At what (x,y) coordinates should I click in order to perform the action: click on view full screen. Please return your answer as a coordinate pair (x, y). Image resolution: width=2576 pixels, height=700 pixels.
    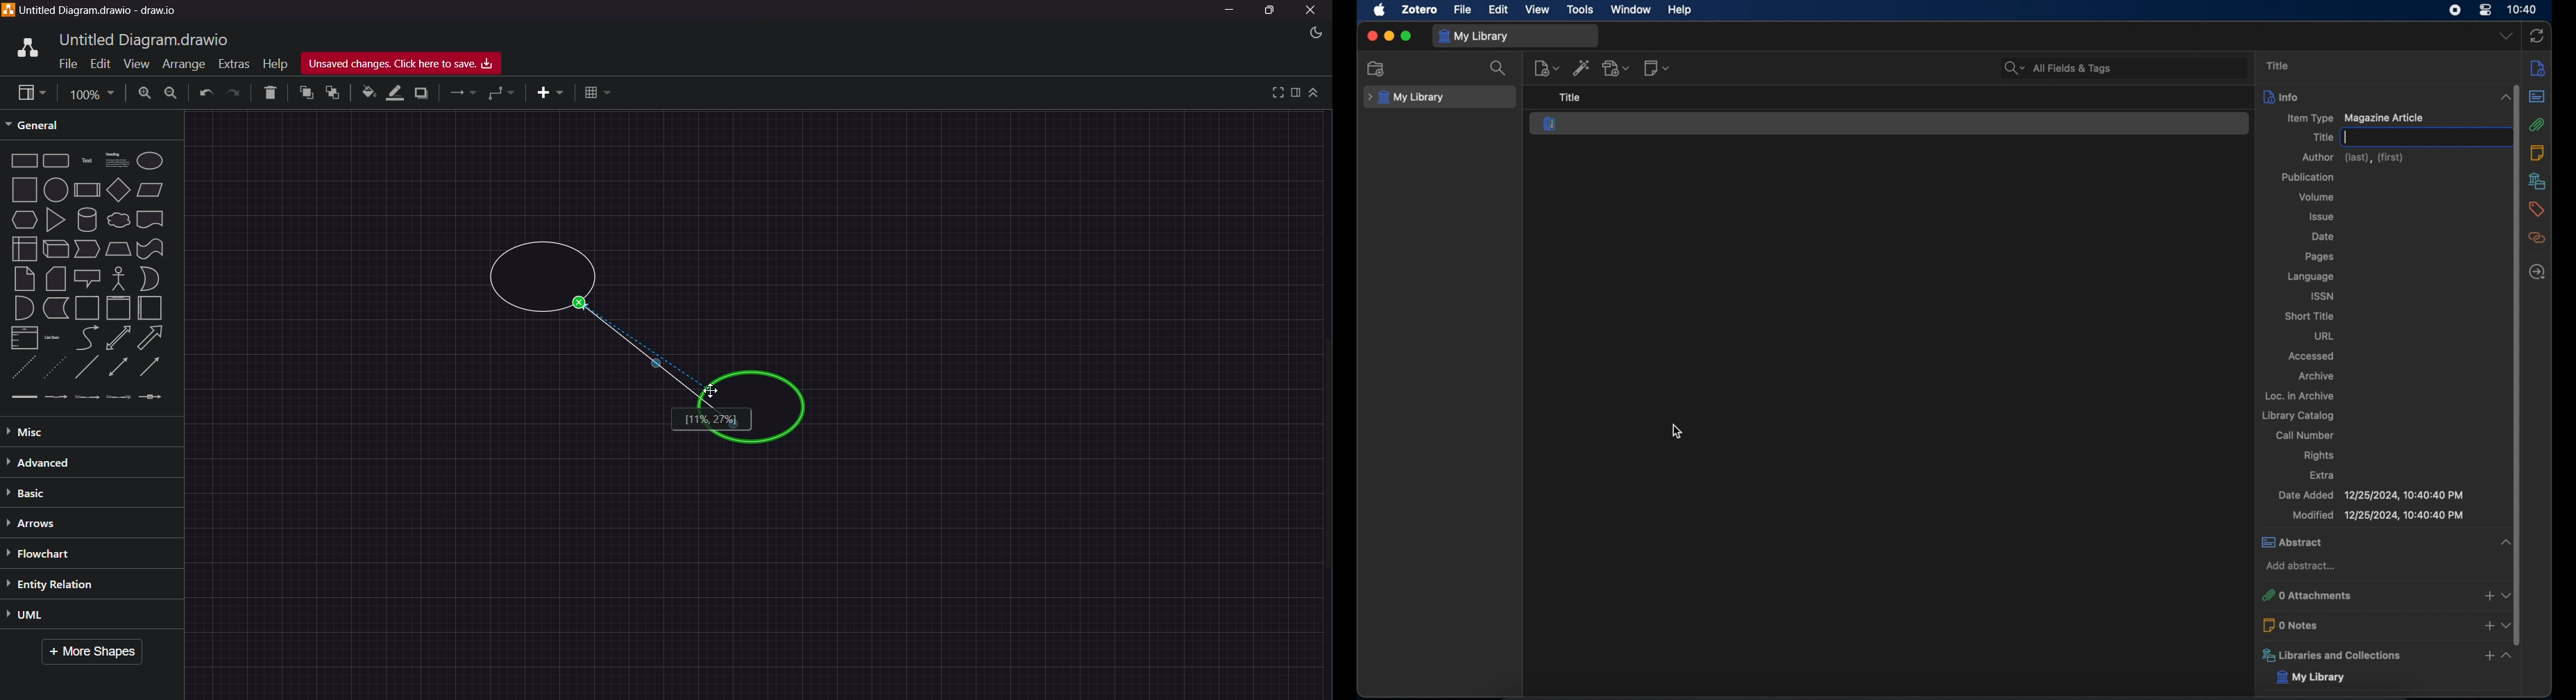
    Looking at the image, I should click on (1275, 92).